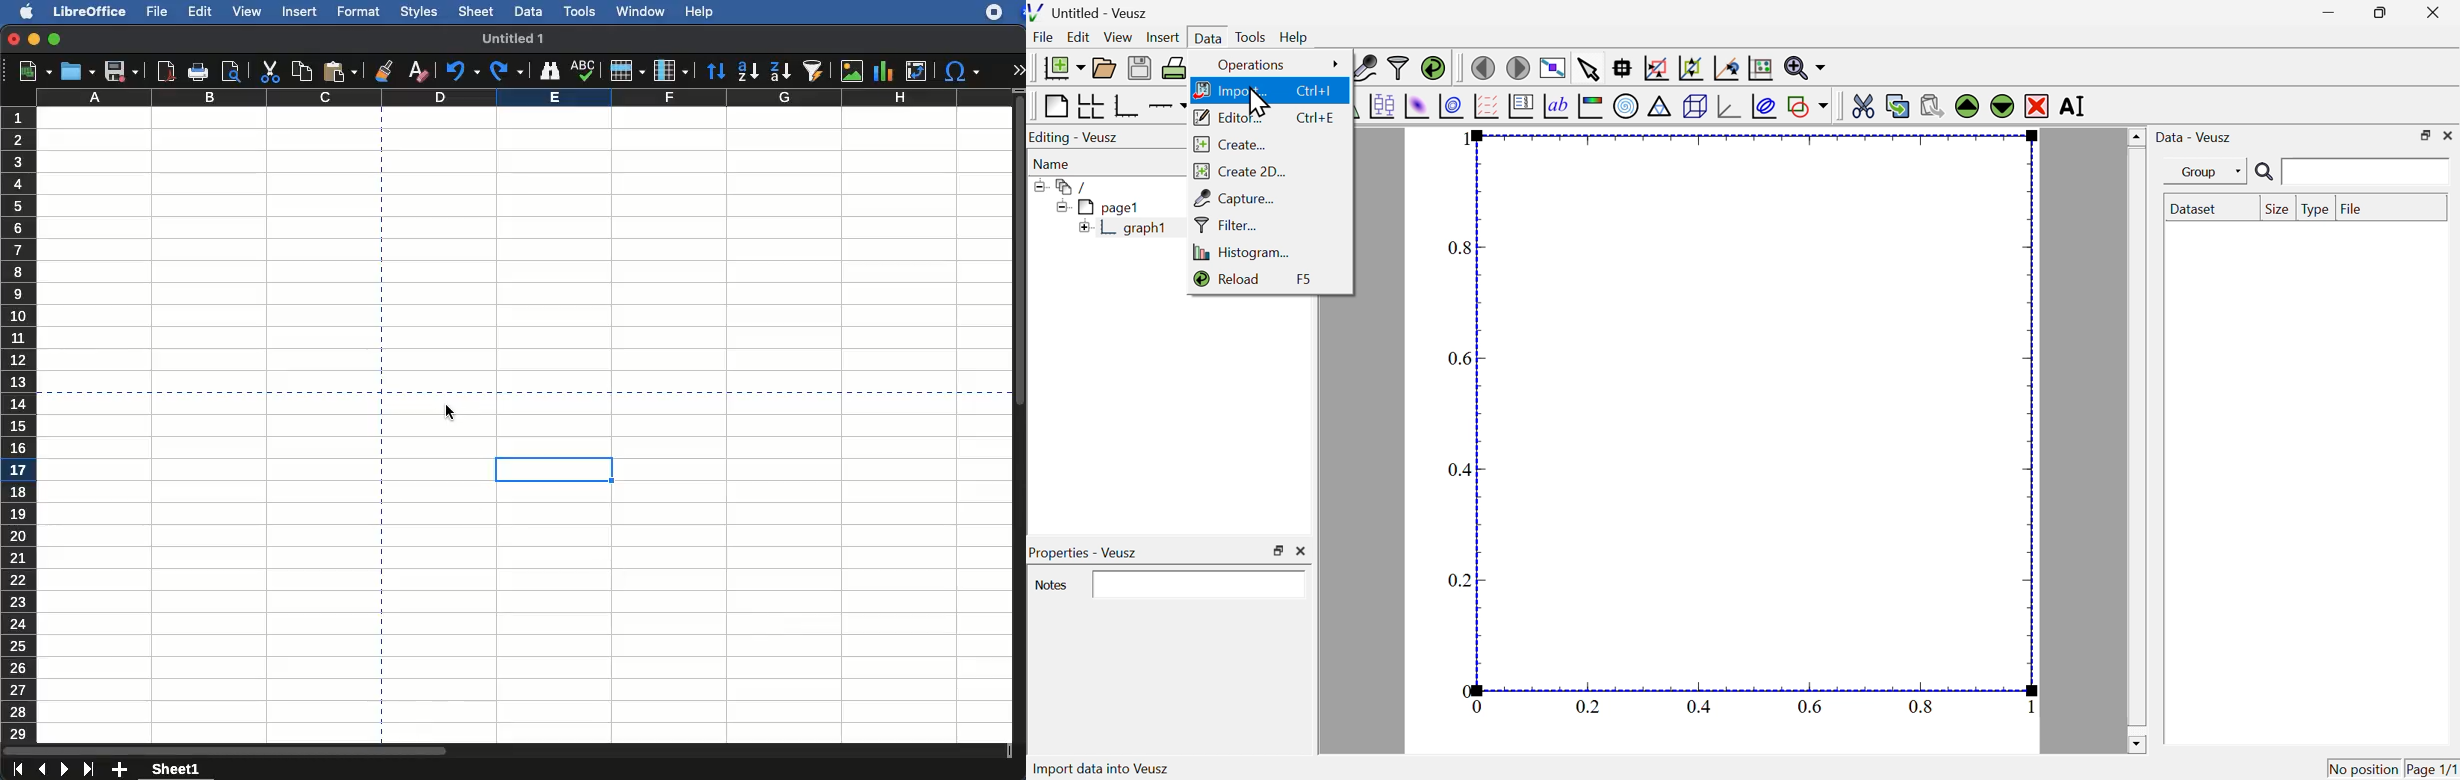  What do you see at coordinates (1459, 358) in the screenshot?
I see `0.6` at bounding box center [1459, 358].